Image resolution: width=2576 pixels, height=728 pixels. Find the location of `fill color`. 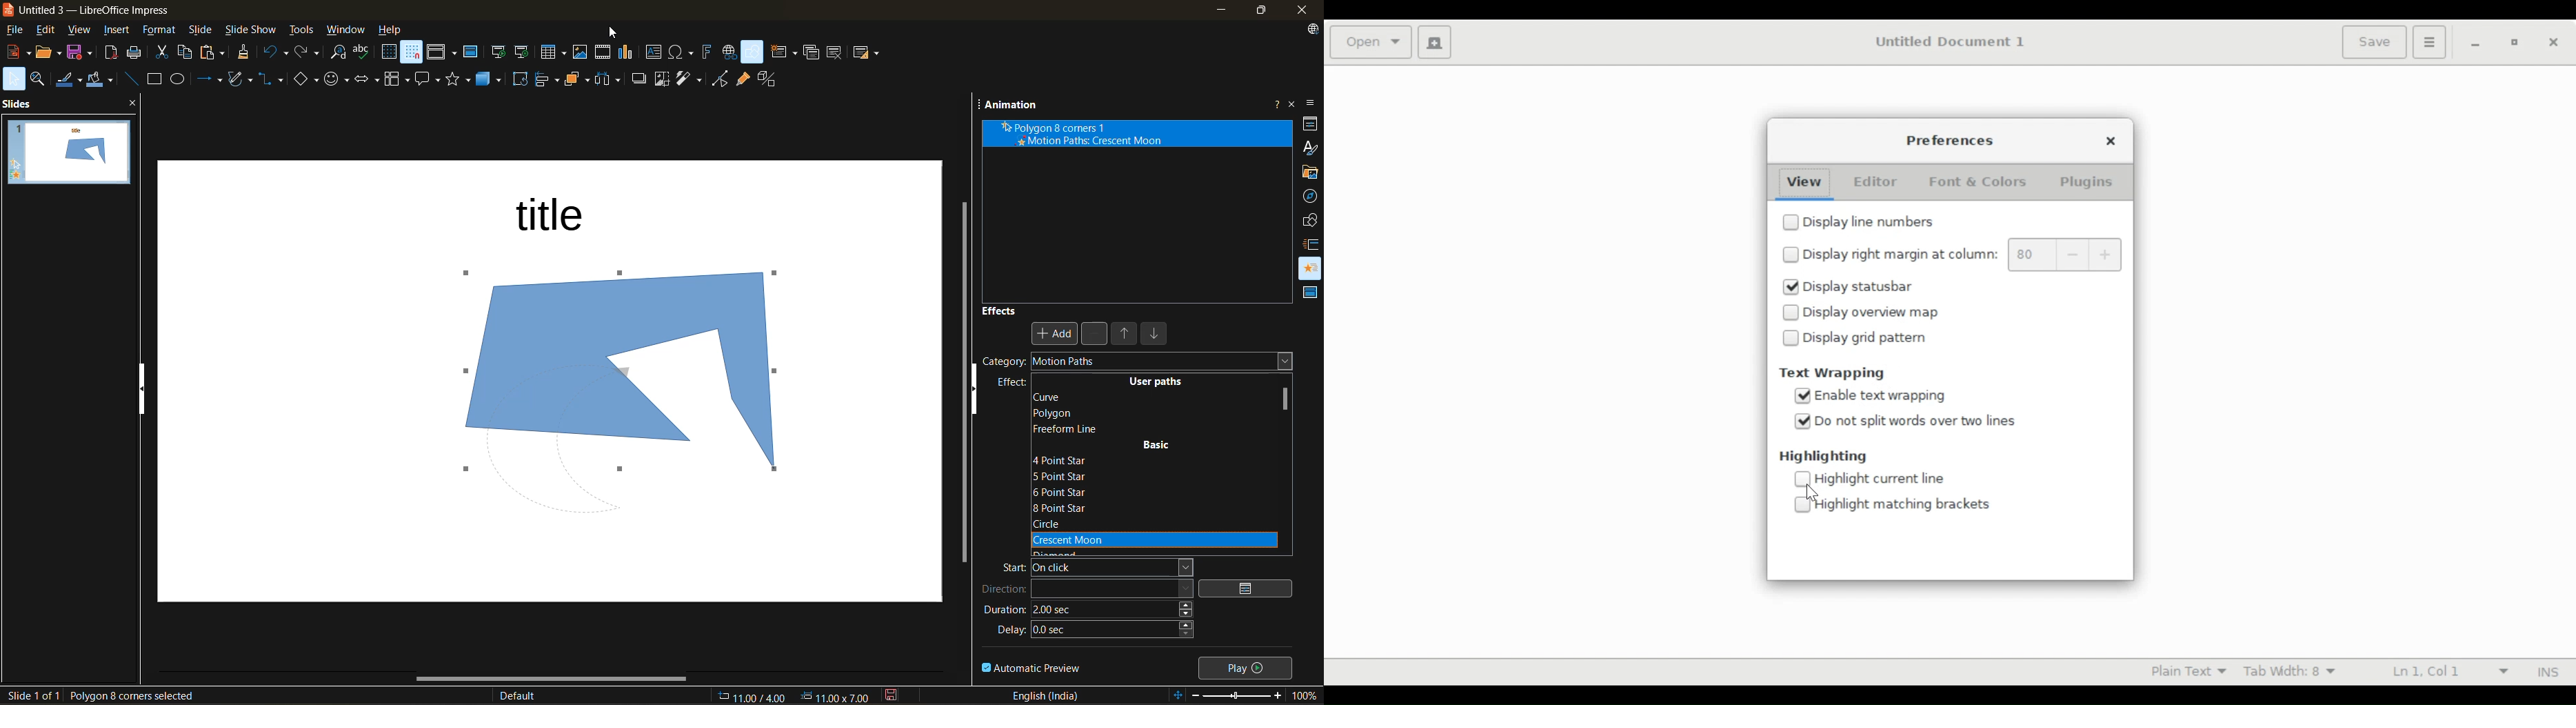

fill color is located at coordinates (102, 82).